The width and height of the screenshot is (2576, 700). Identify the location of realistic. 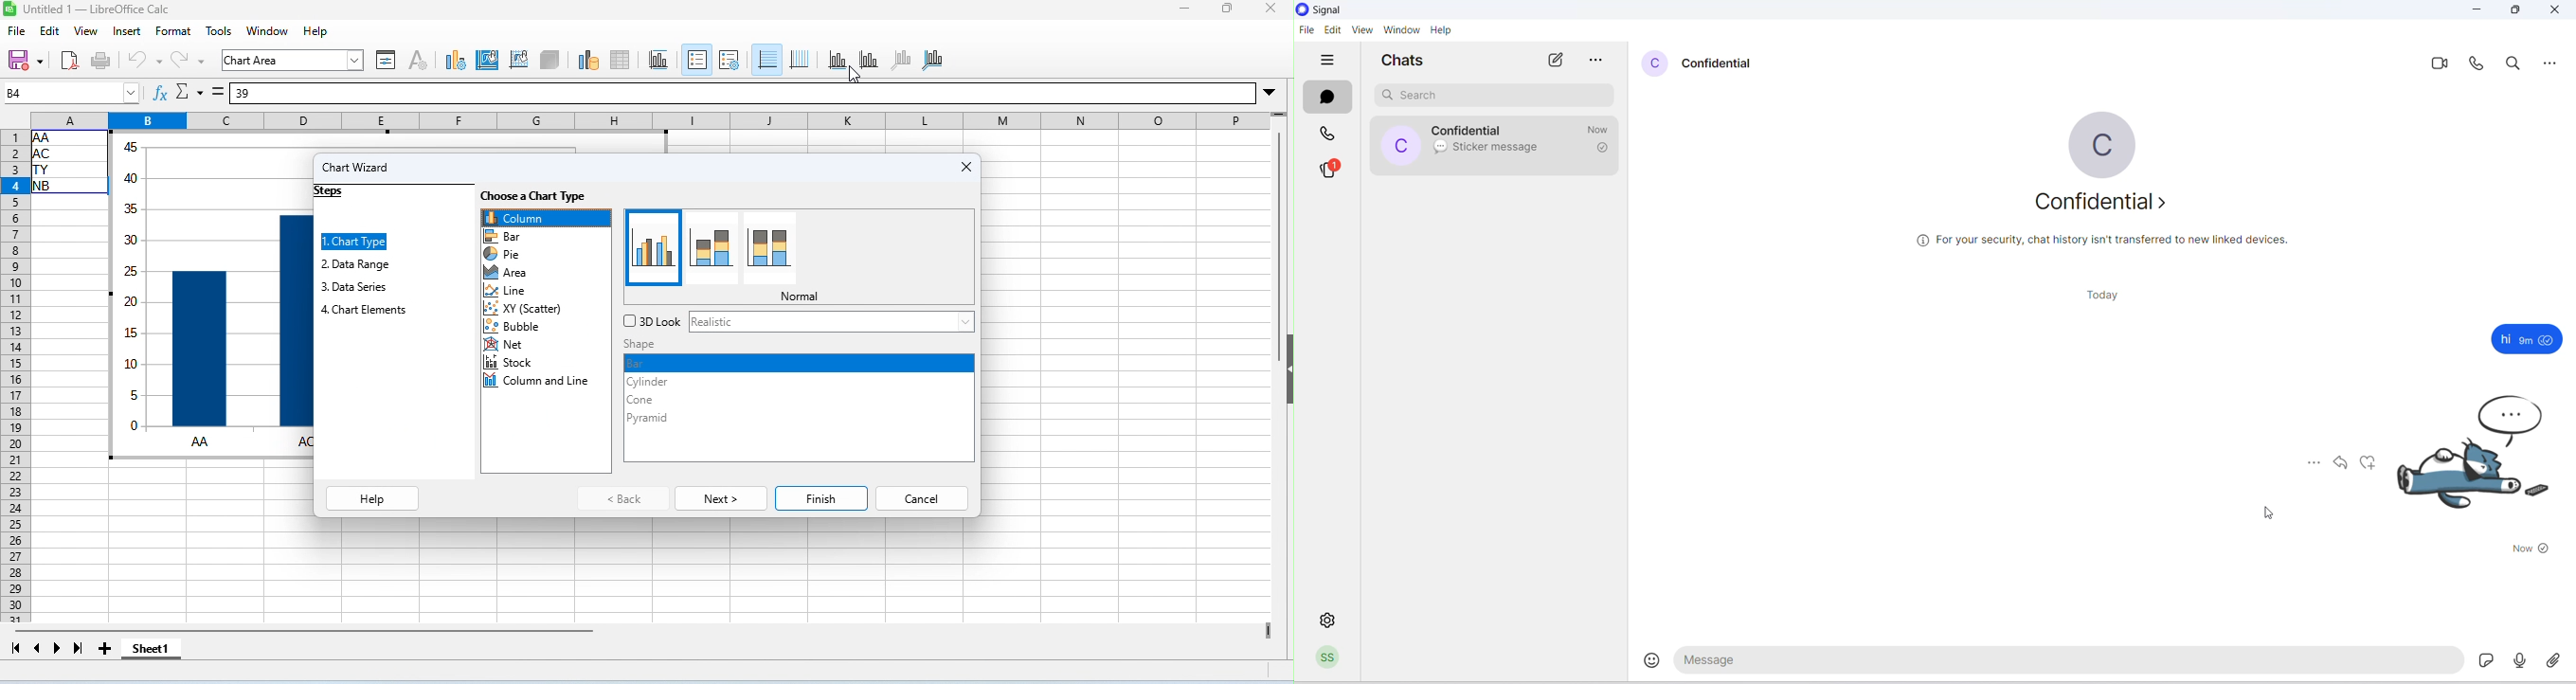
(831, 322).